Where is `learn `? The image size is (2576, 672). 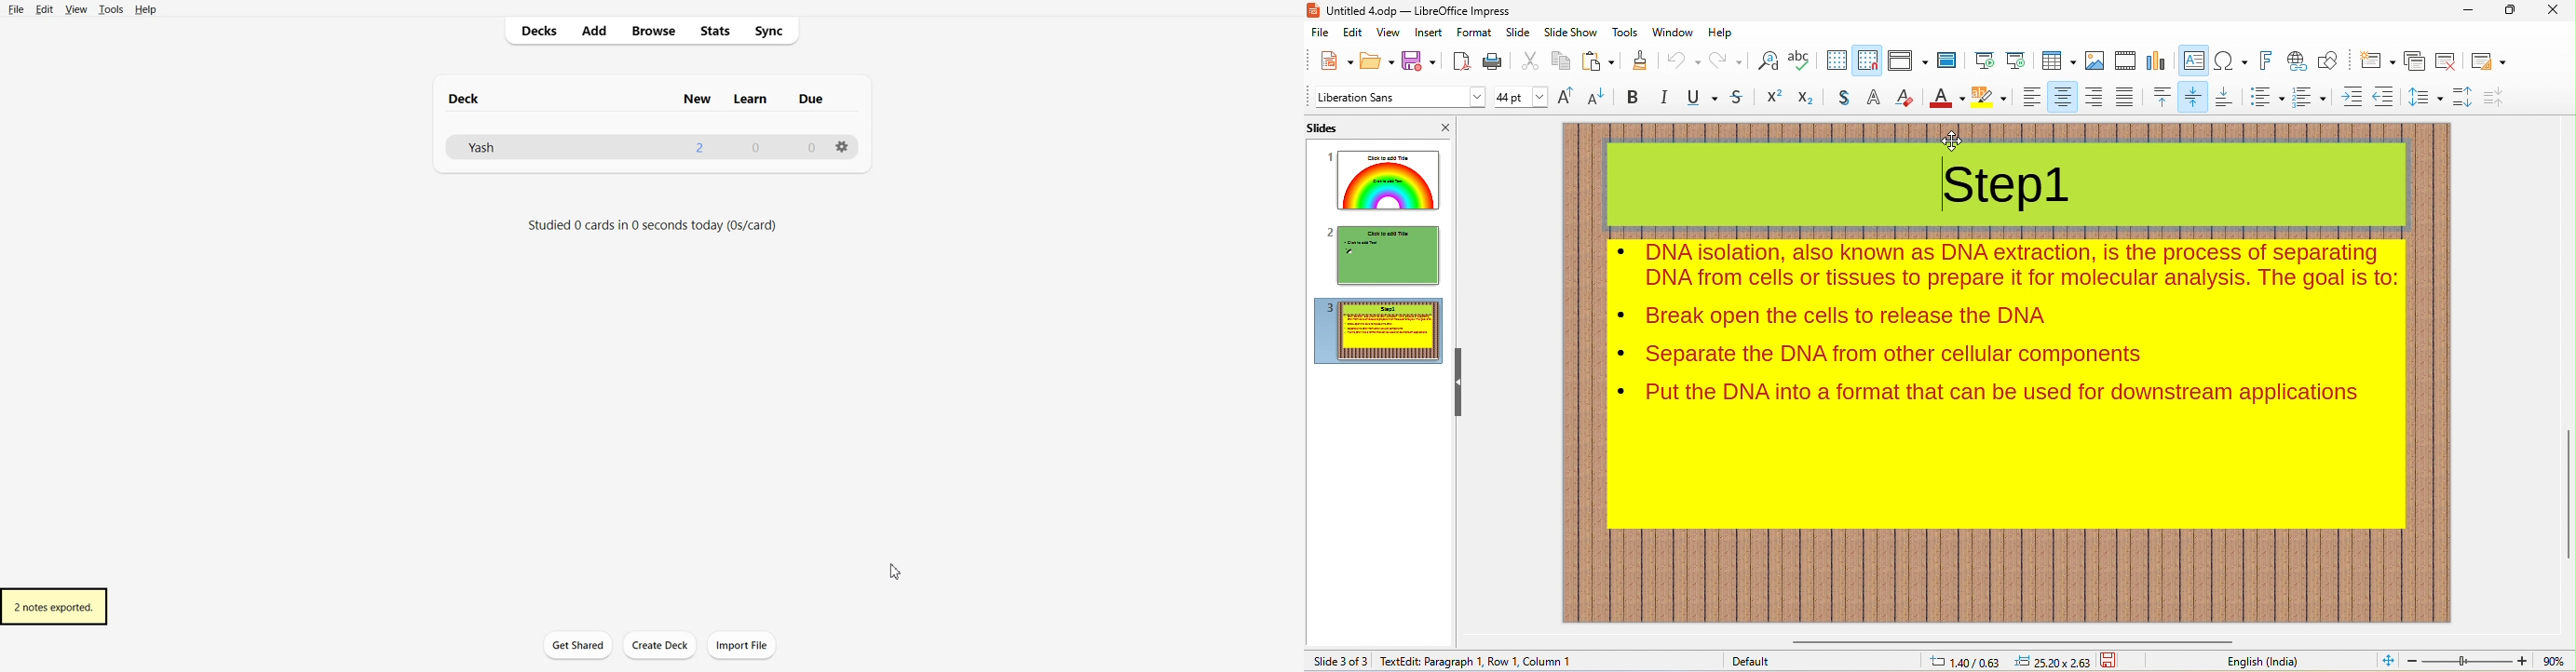
learn  is located at coordinates (752, 99).